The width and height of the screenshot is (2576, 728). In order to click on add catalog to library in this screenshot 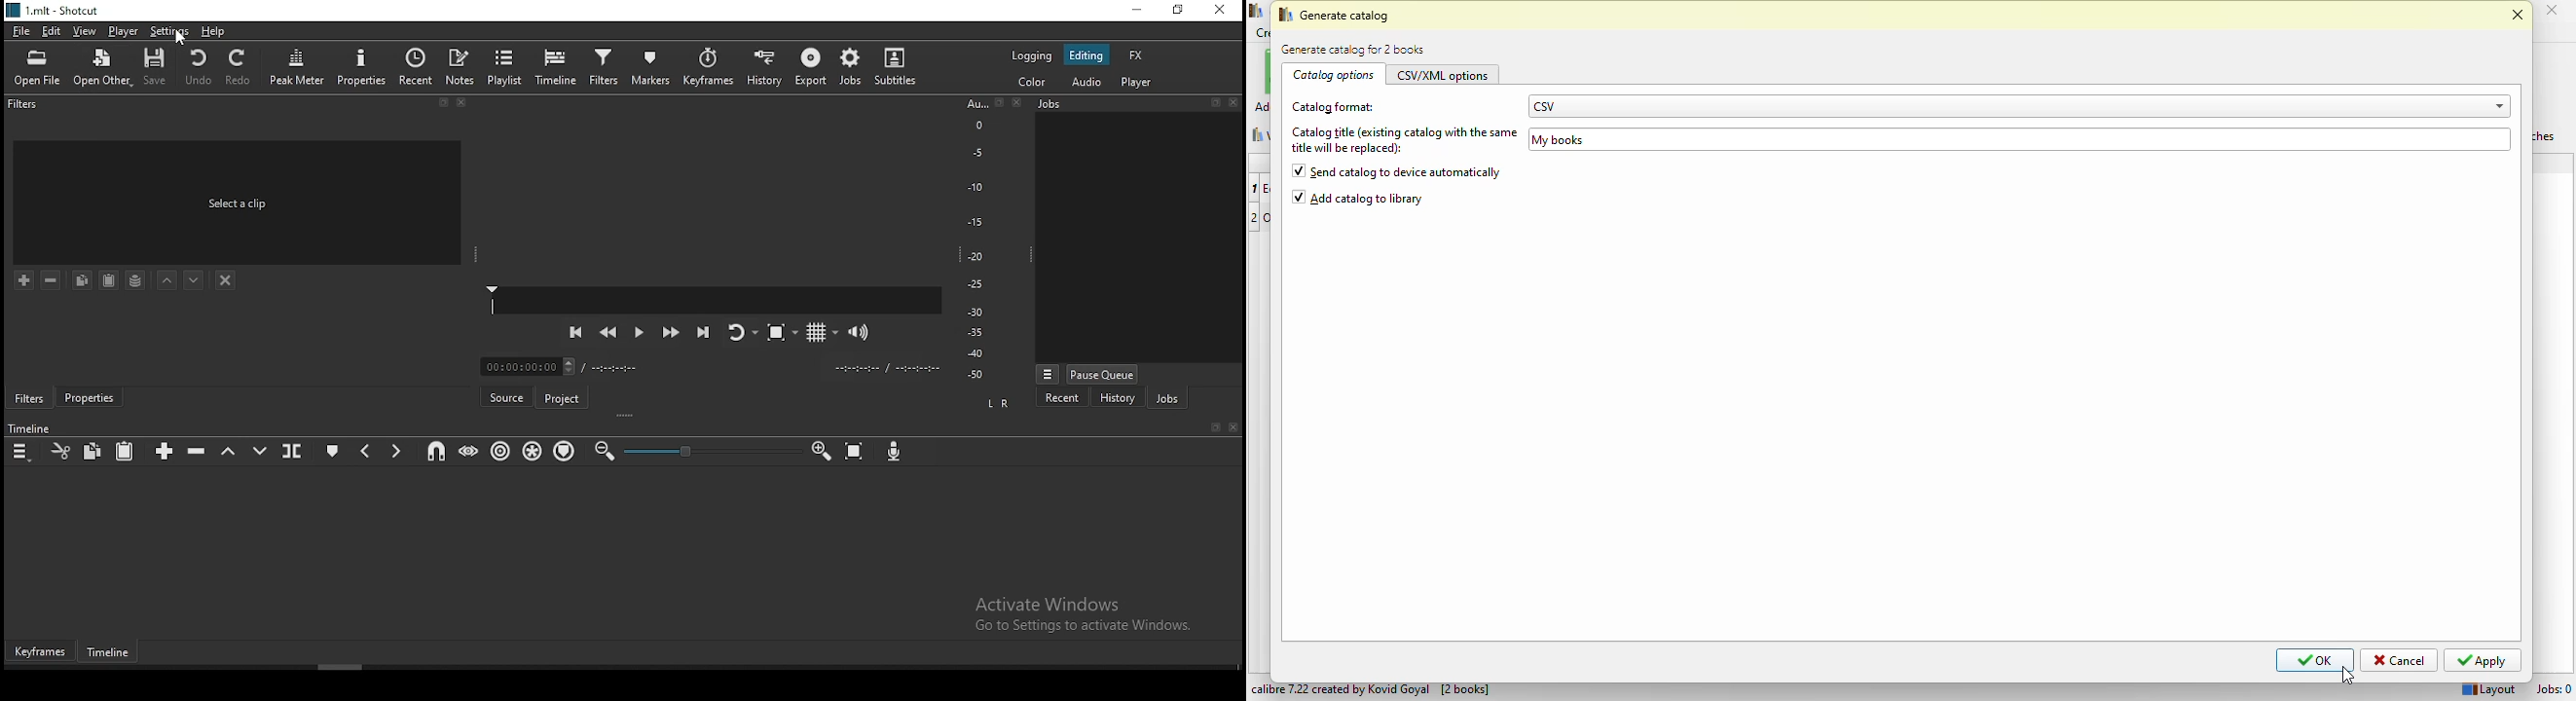, I will do `click(1357, 198)`.